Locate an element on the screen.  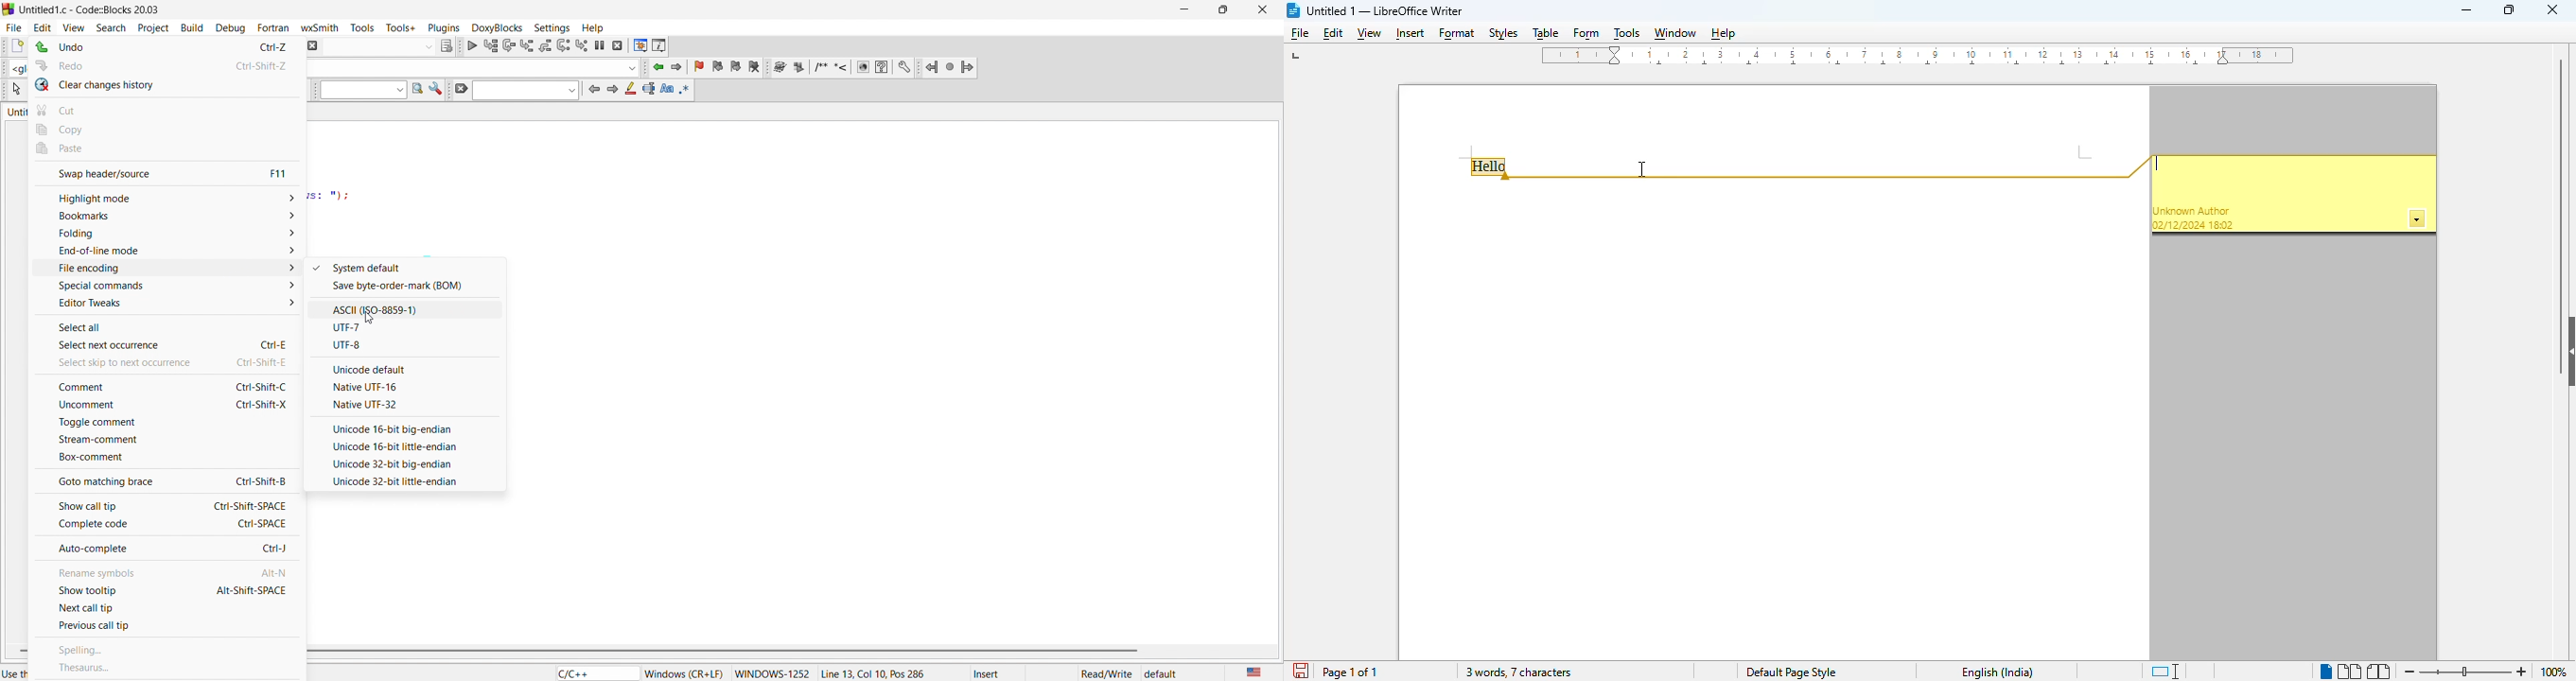
default is located at coordinates (1162, 673).